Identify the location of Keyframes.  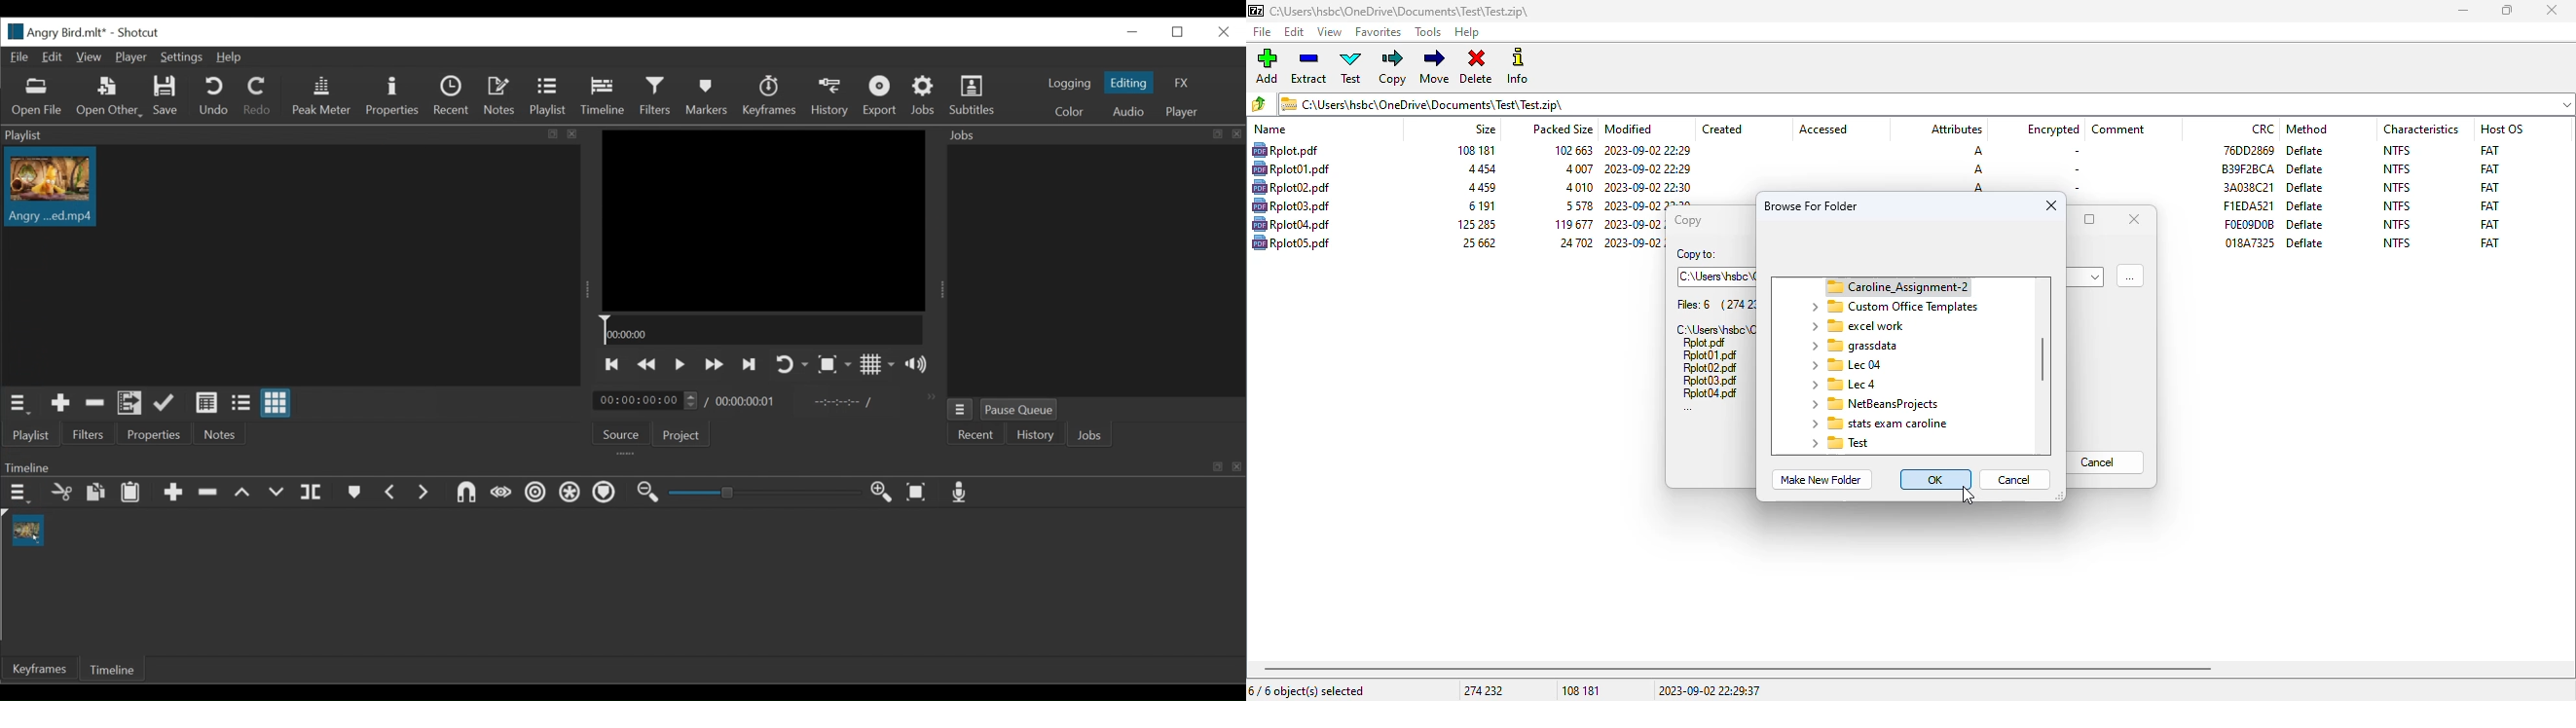
(769, 95).